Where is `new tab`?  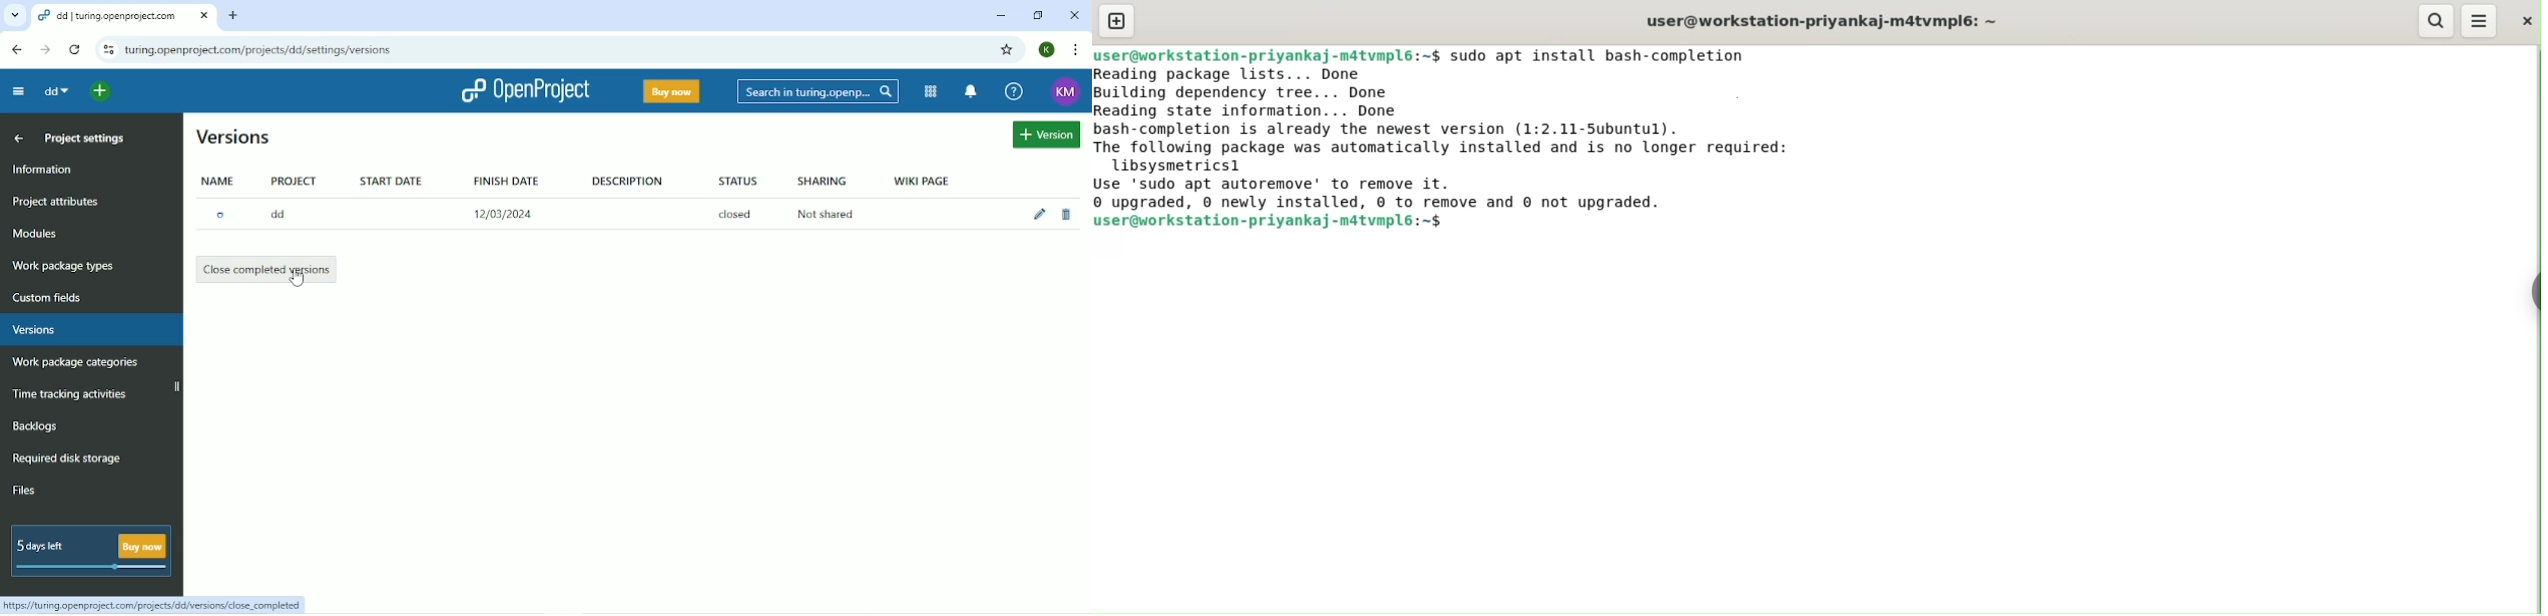 new tab is located at coordinates (236, 15).